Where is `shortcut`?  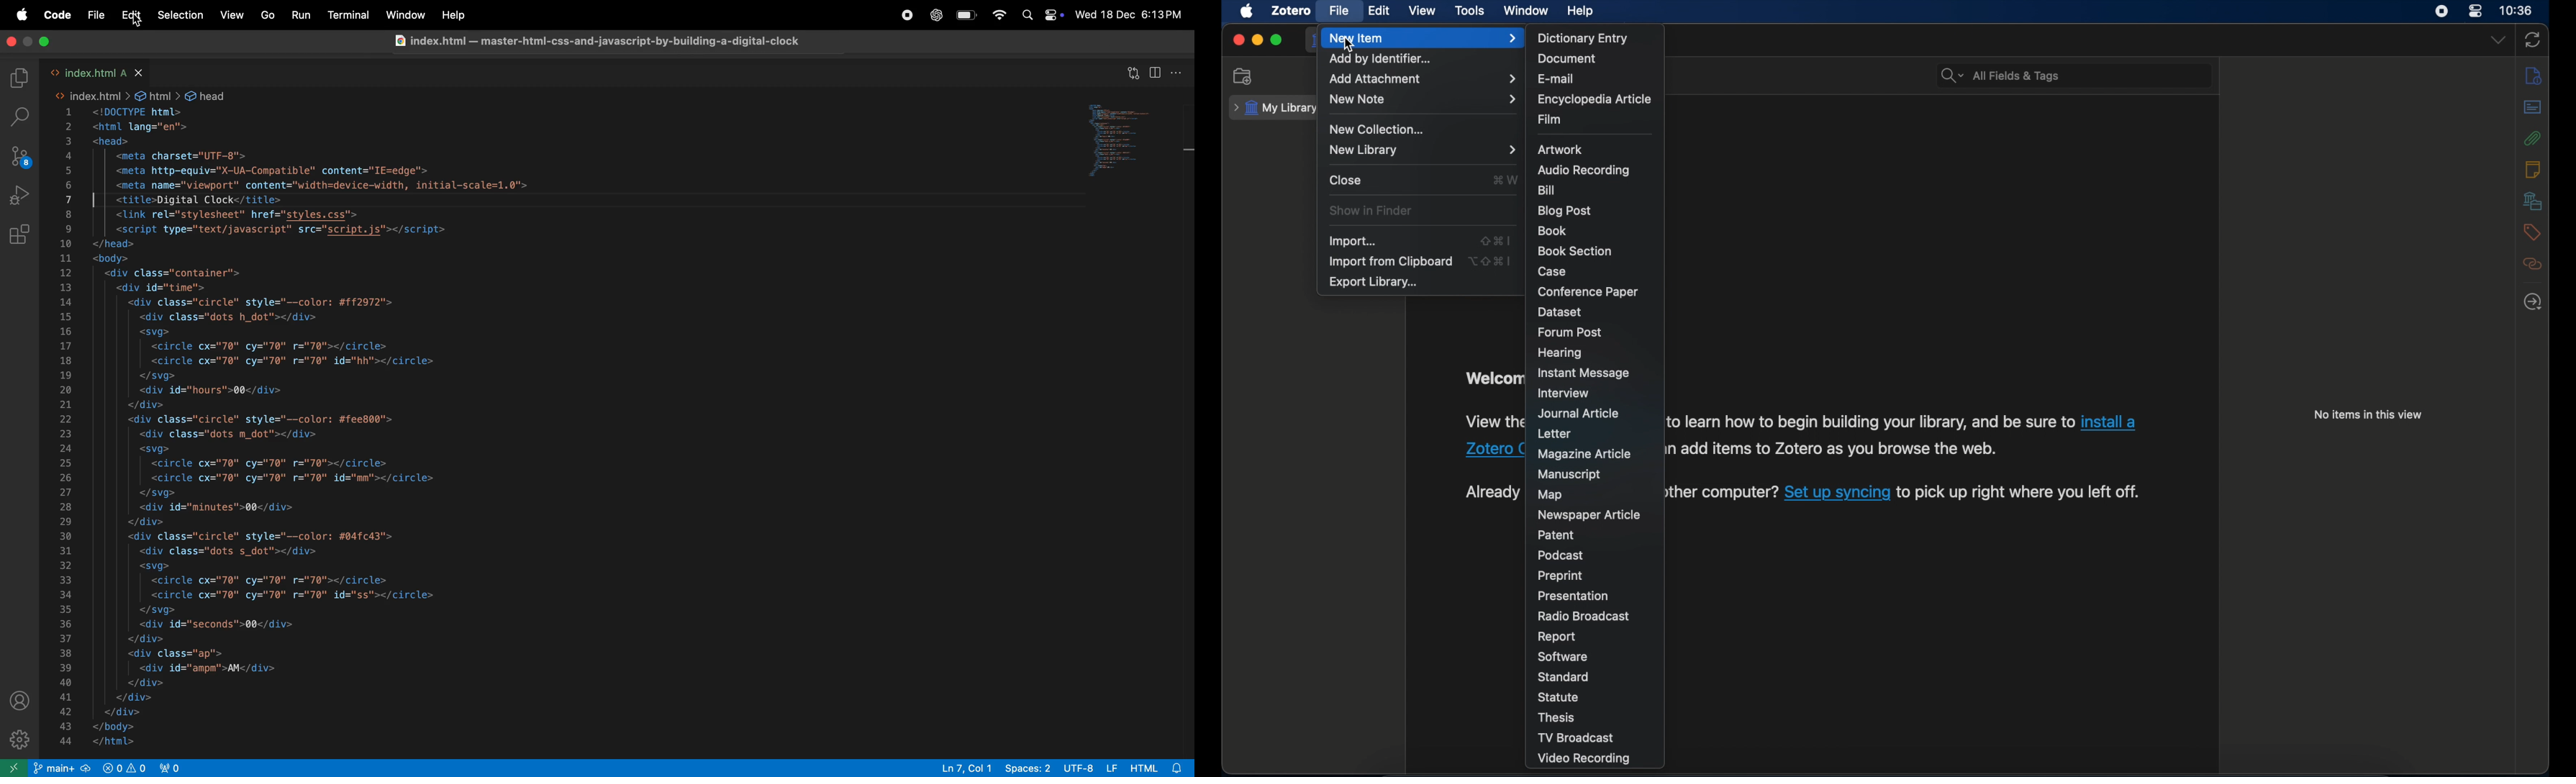 shortcut is located at coordinates (1491, 260).